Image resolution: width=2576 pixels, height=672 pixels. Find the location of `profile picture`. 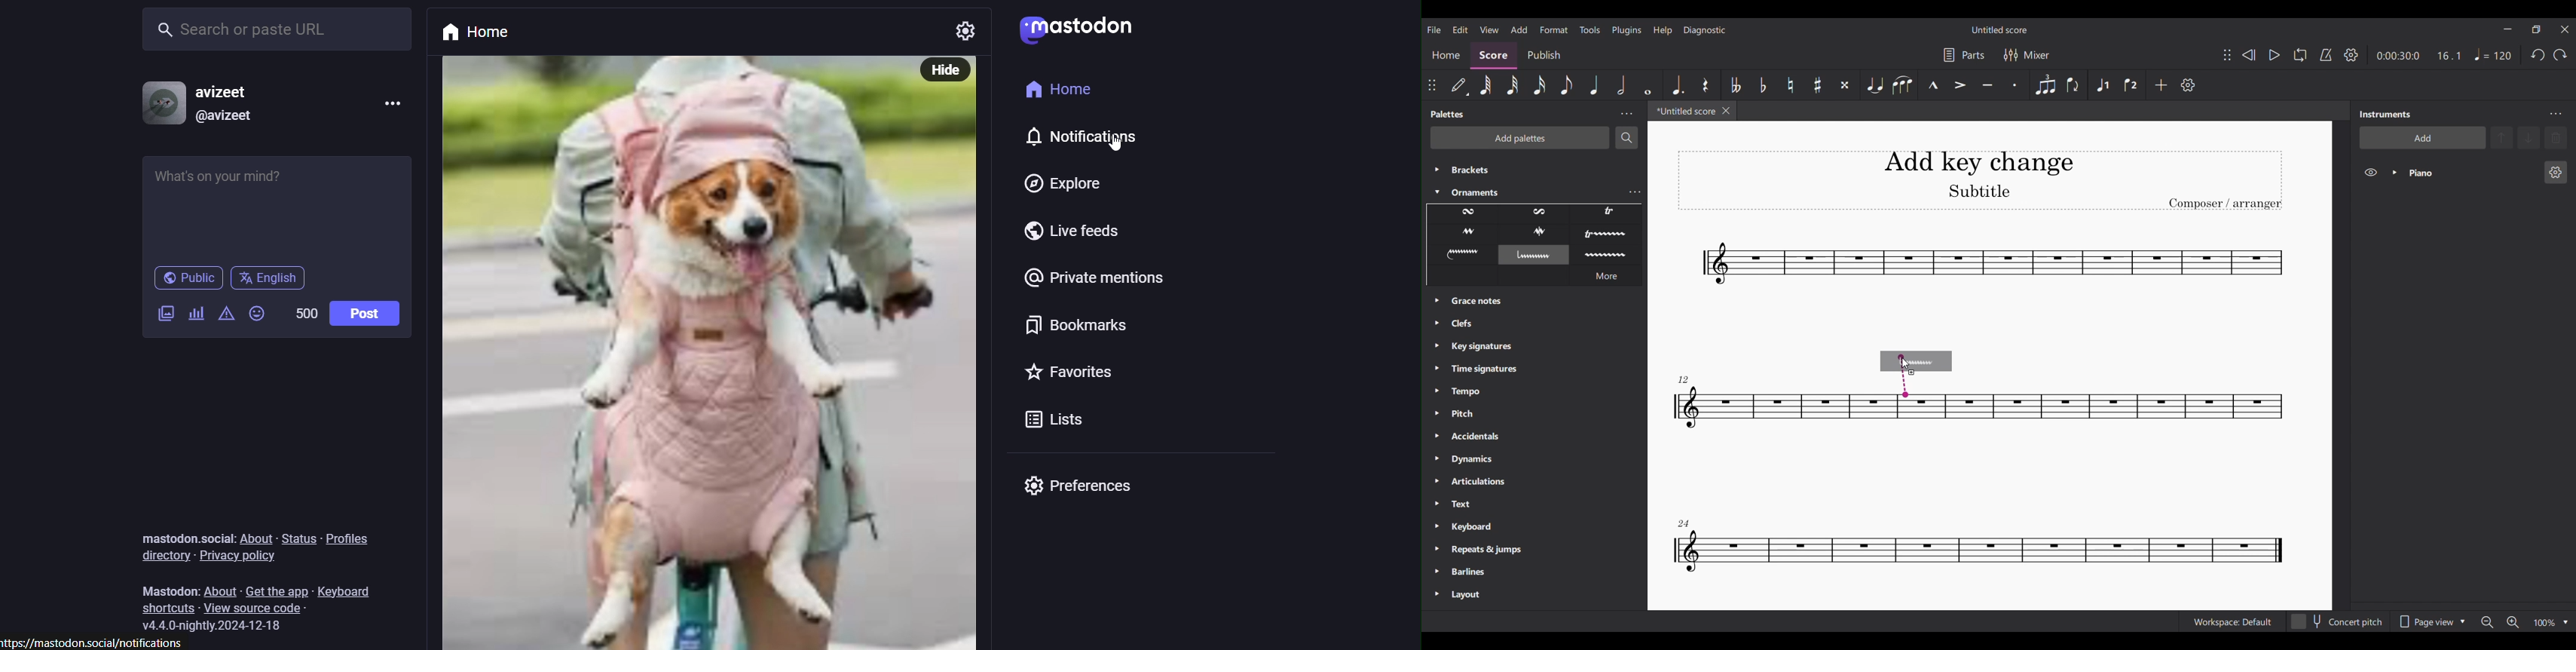

profile picture is located at coordinates (161, 103).